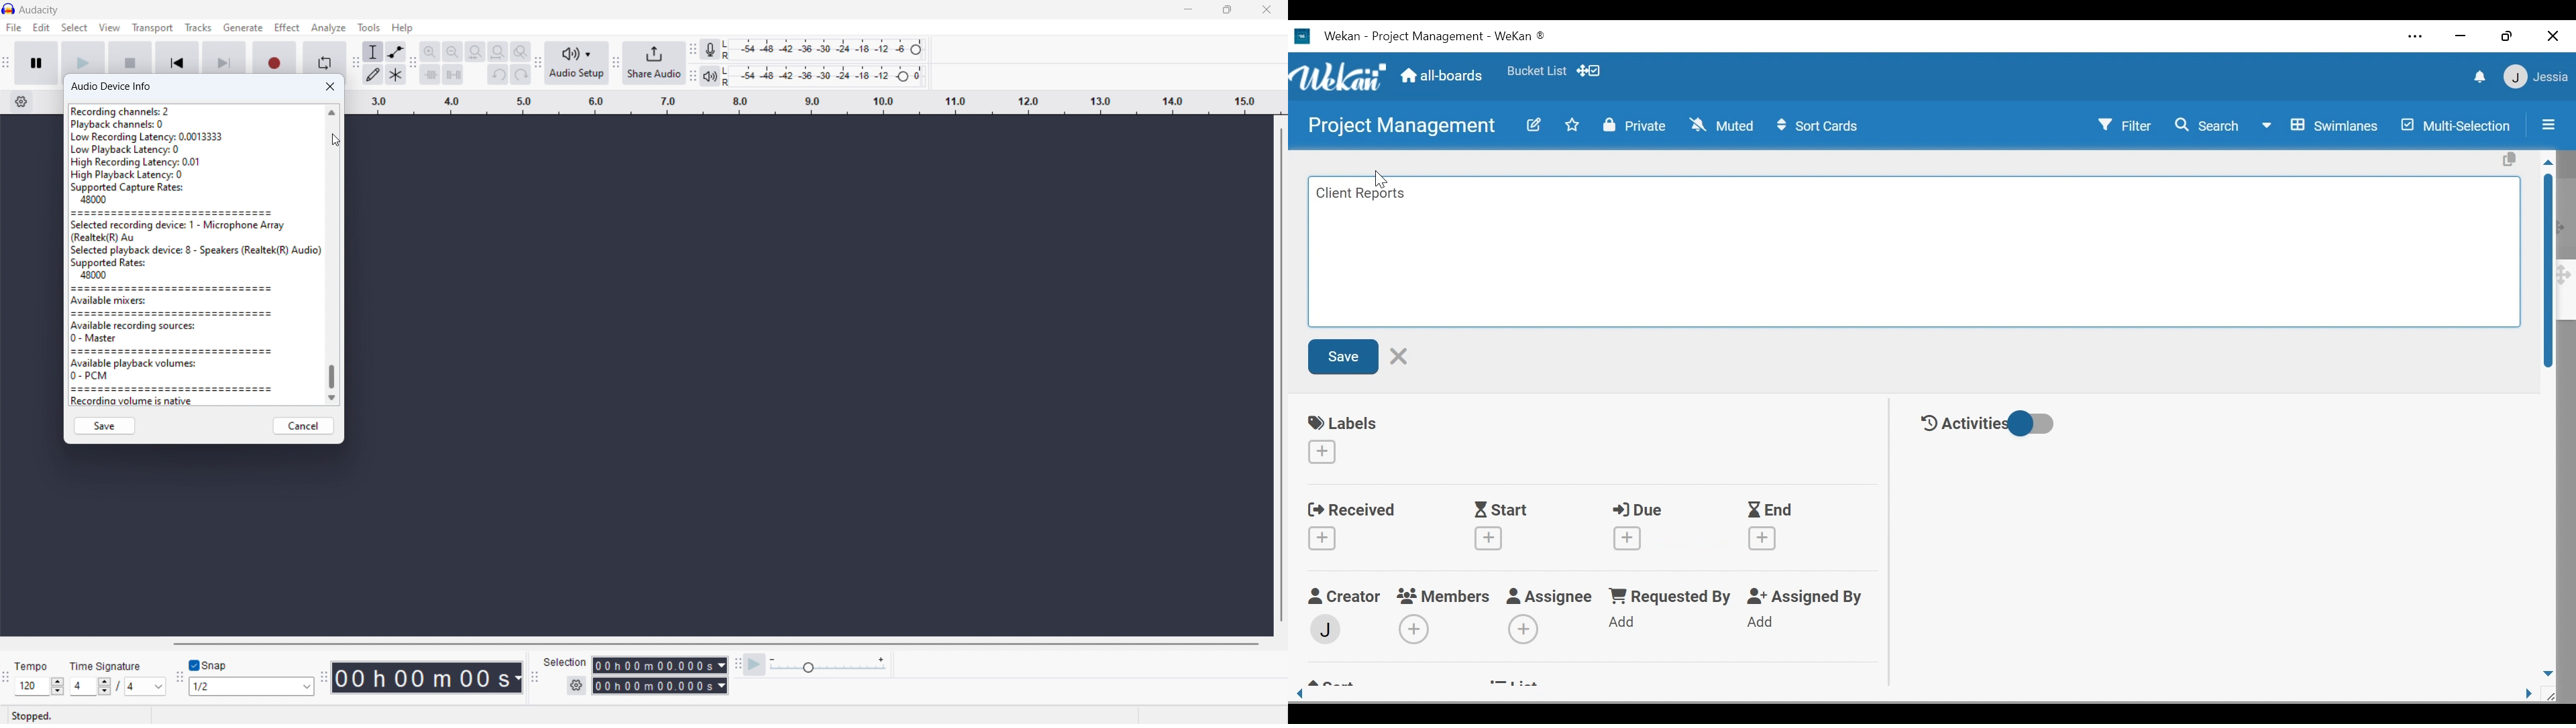  What do you see at coordinates (109, 27) in the screenshot?
I see `view` at bounding box center [109, 27].